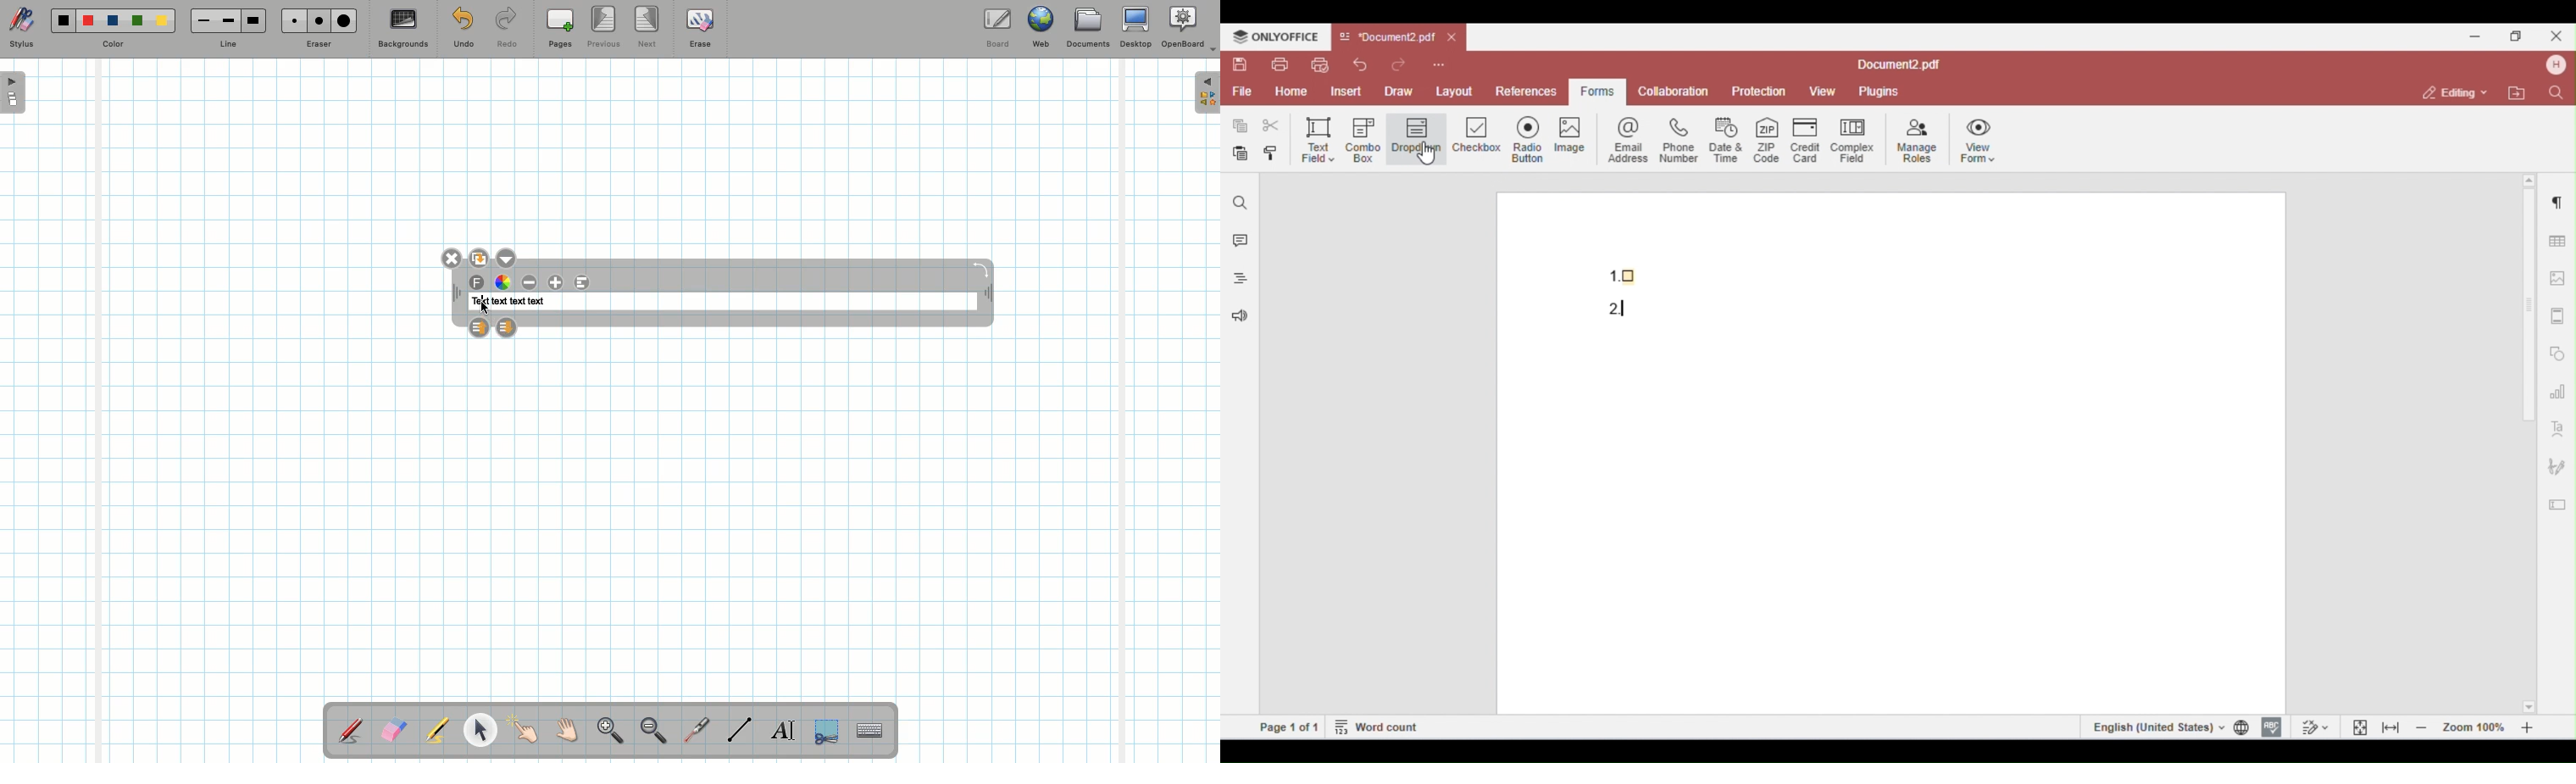 This screenshot has width=2576, height=784. I want to click on Large eraser, so click(344, 20).